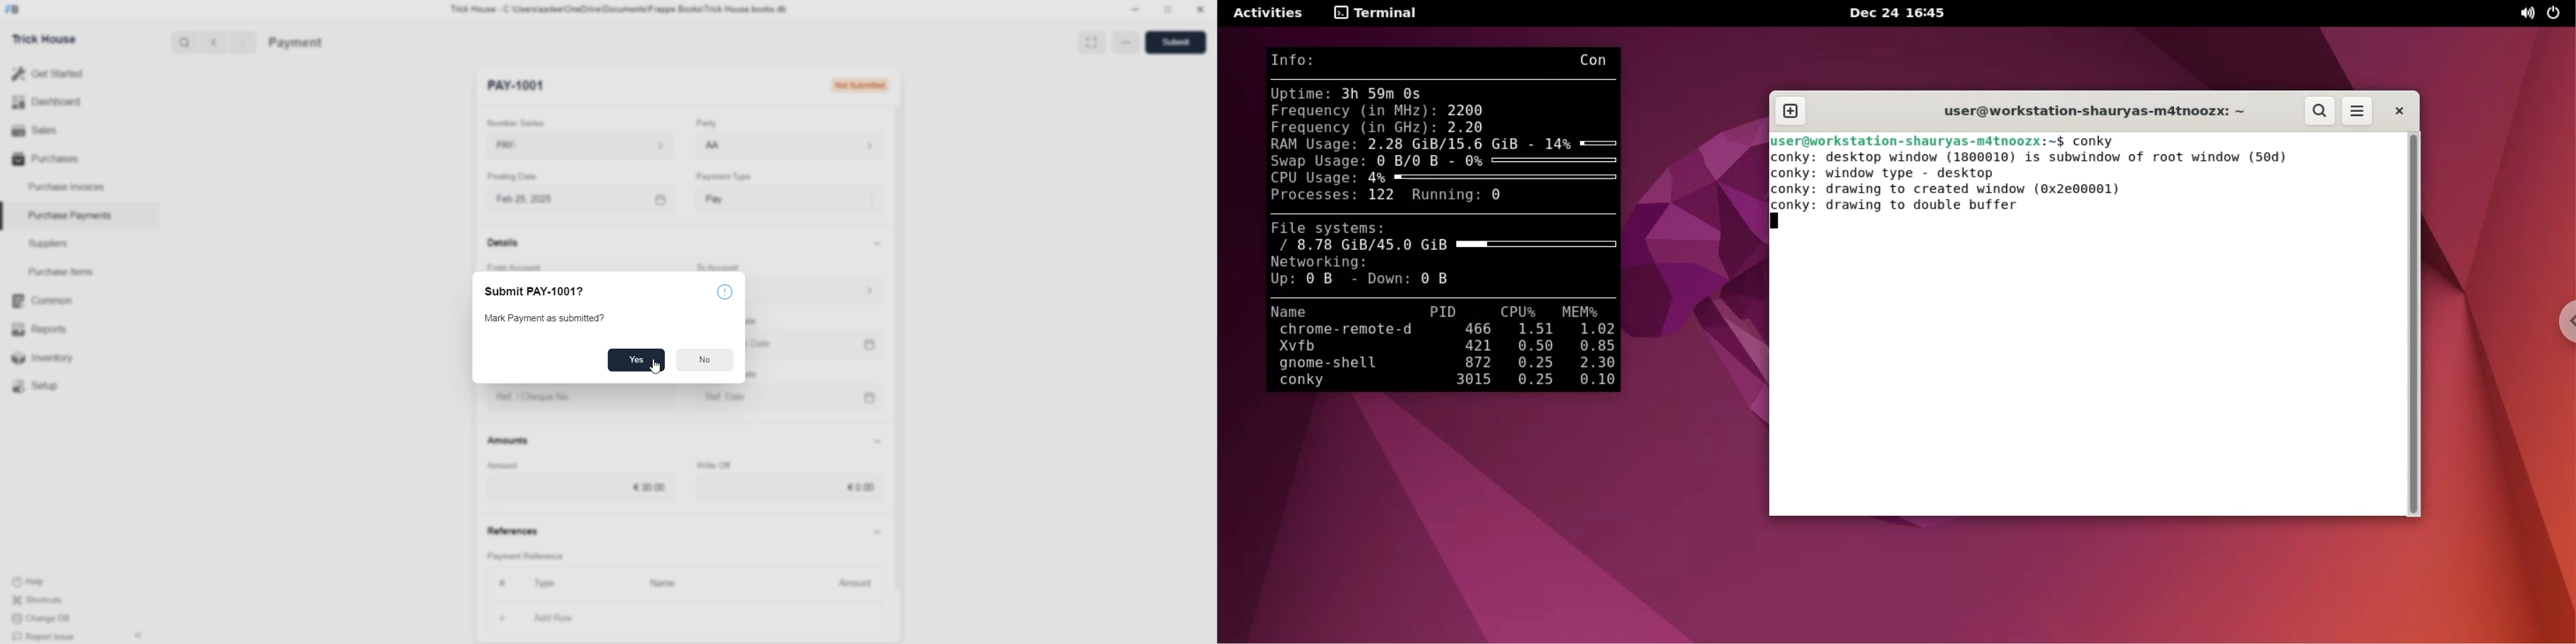  What do you see at coordinates (854, 582) in the screenshot?
I see `Amount` at bounding box center [854, 582].